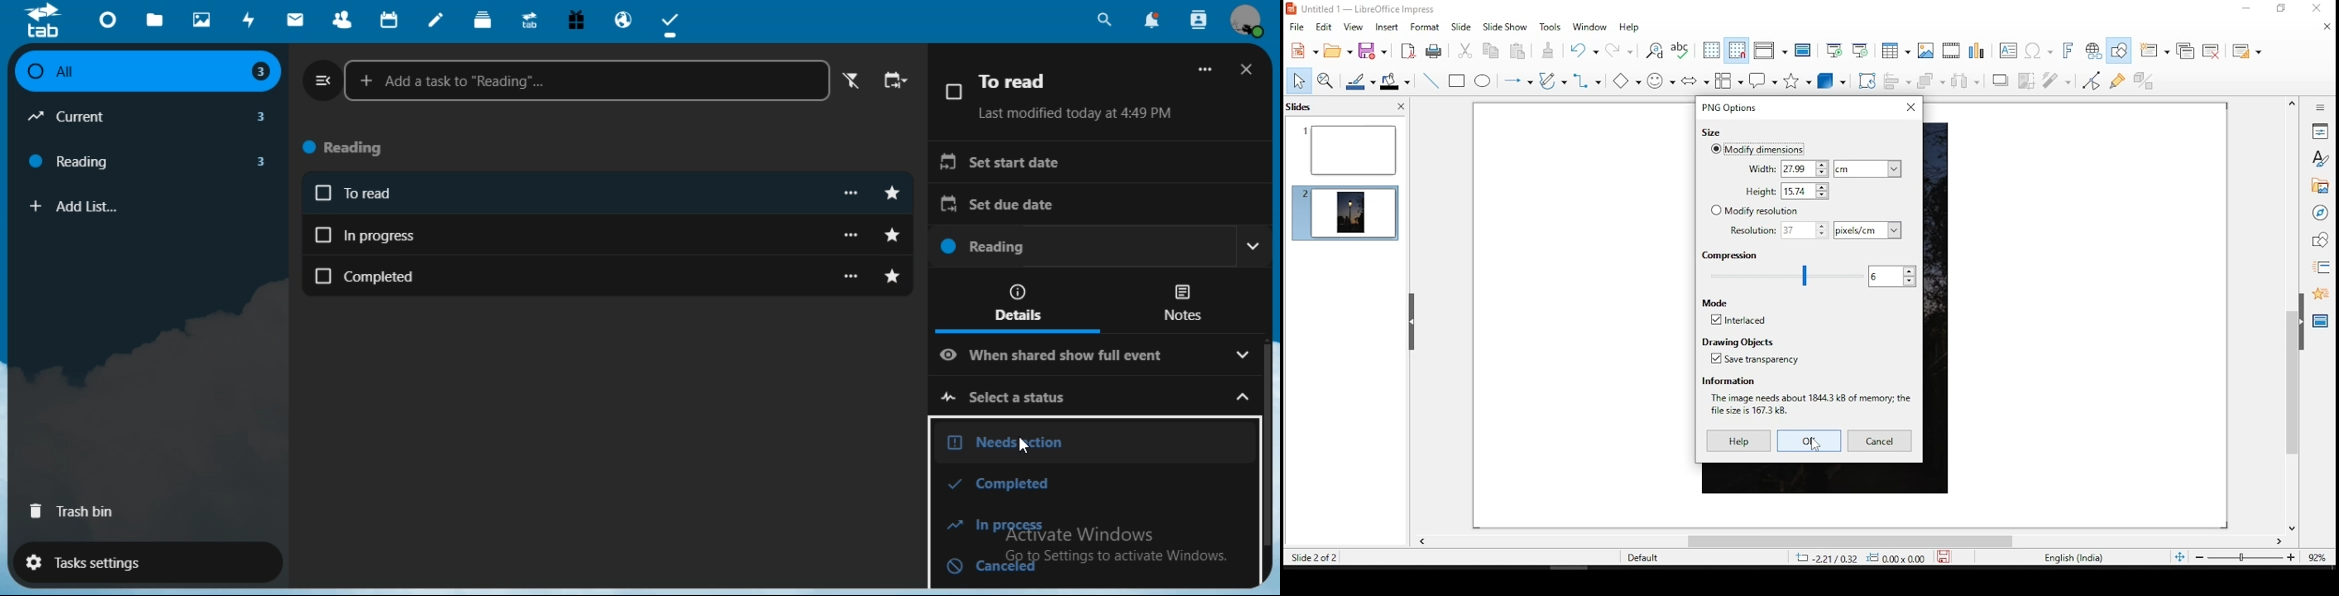 The image size is (2352, 616). I want to click on calendar, so click(390, 19).